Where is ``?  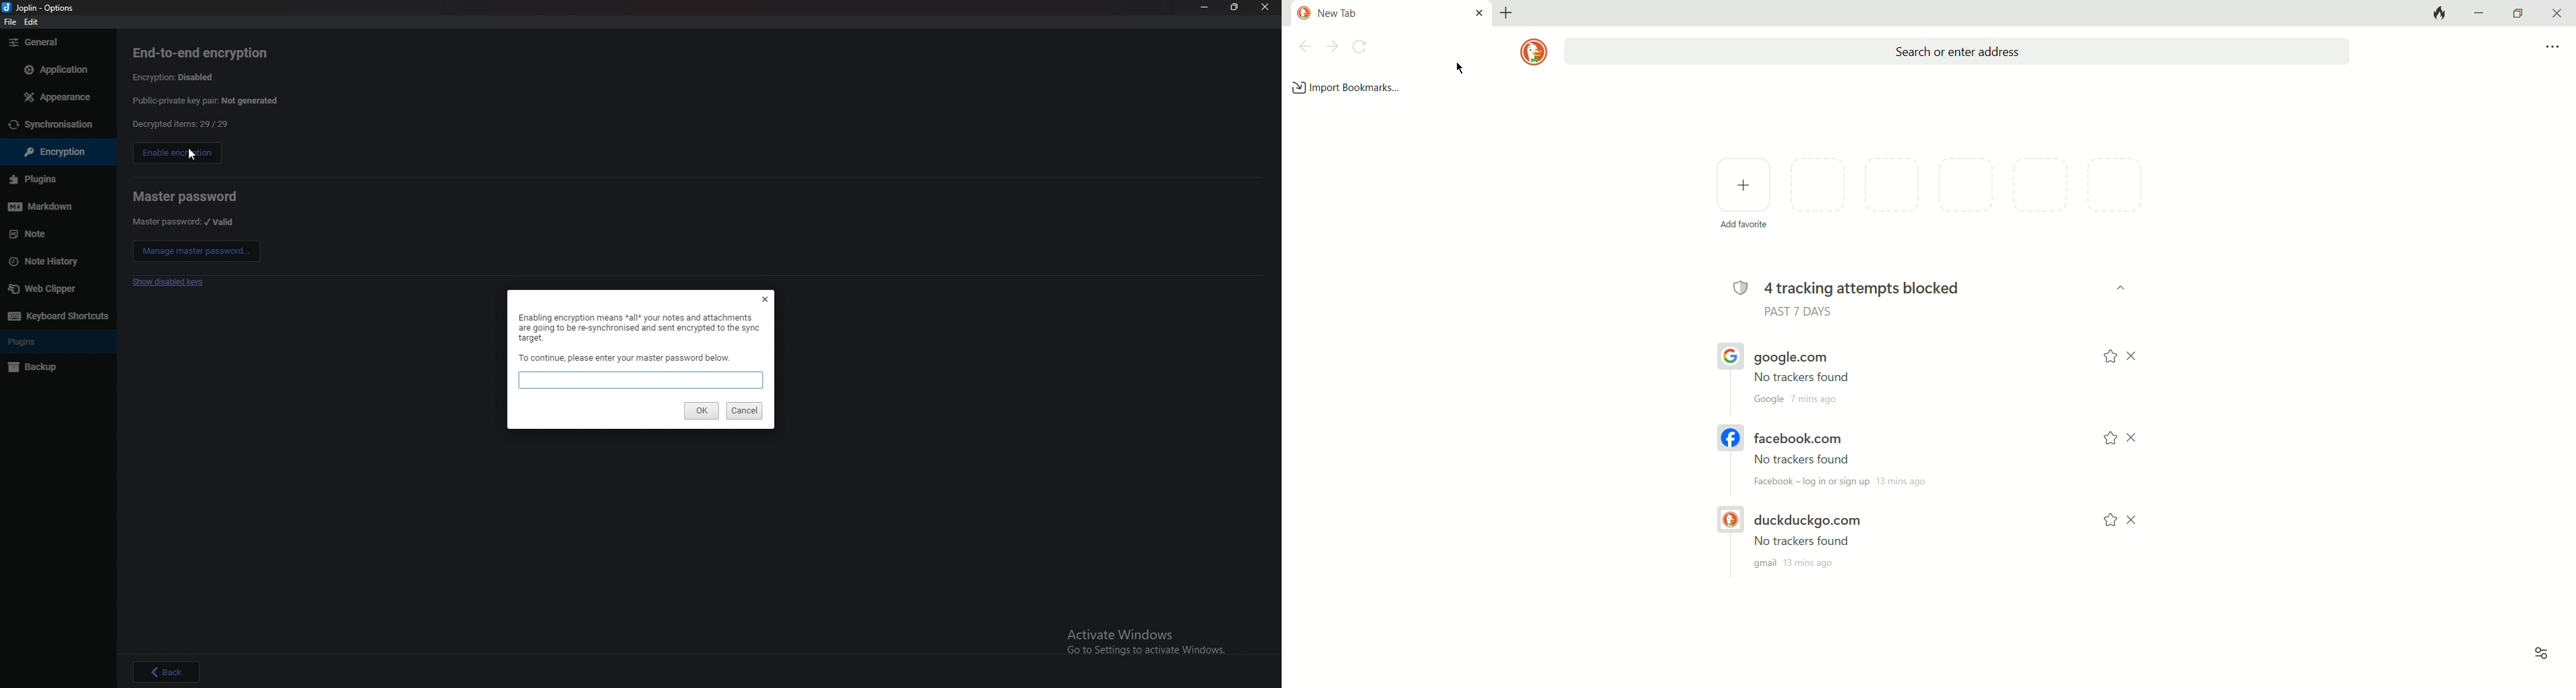
 is located at coordinates (9, 22).